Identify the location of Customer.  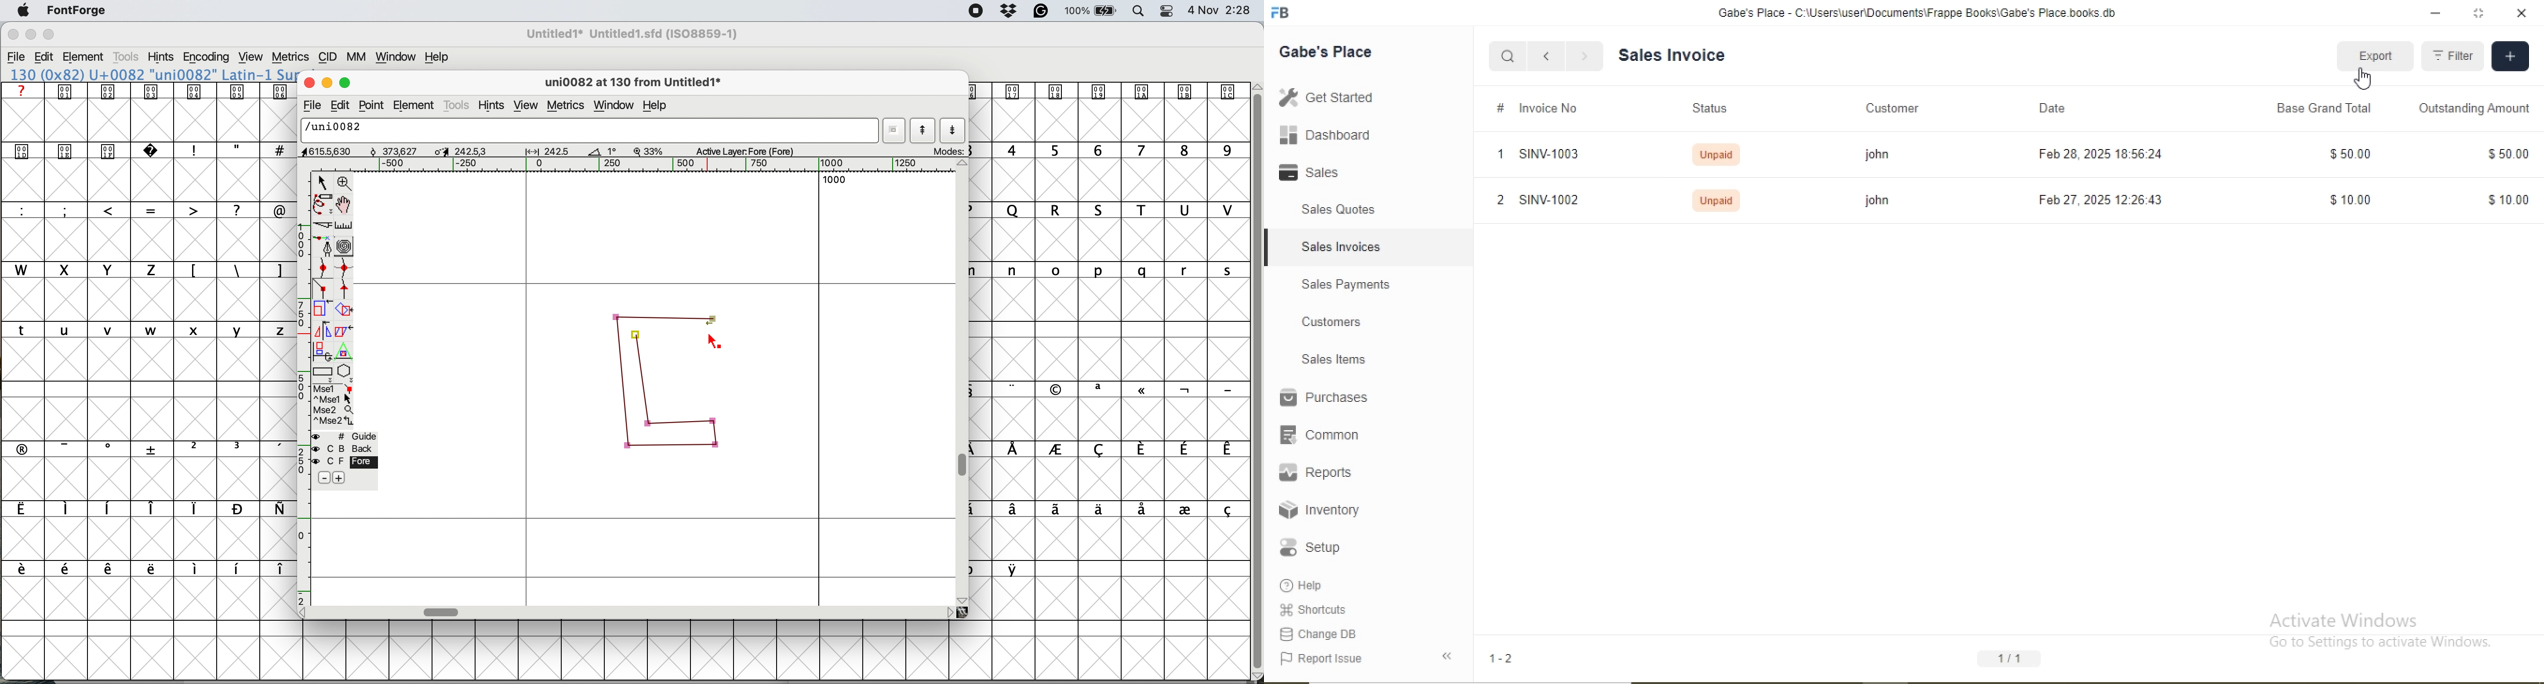
(1890, 108).